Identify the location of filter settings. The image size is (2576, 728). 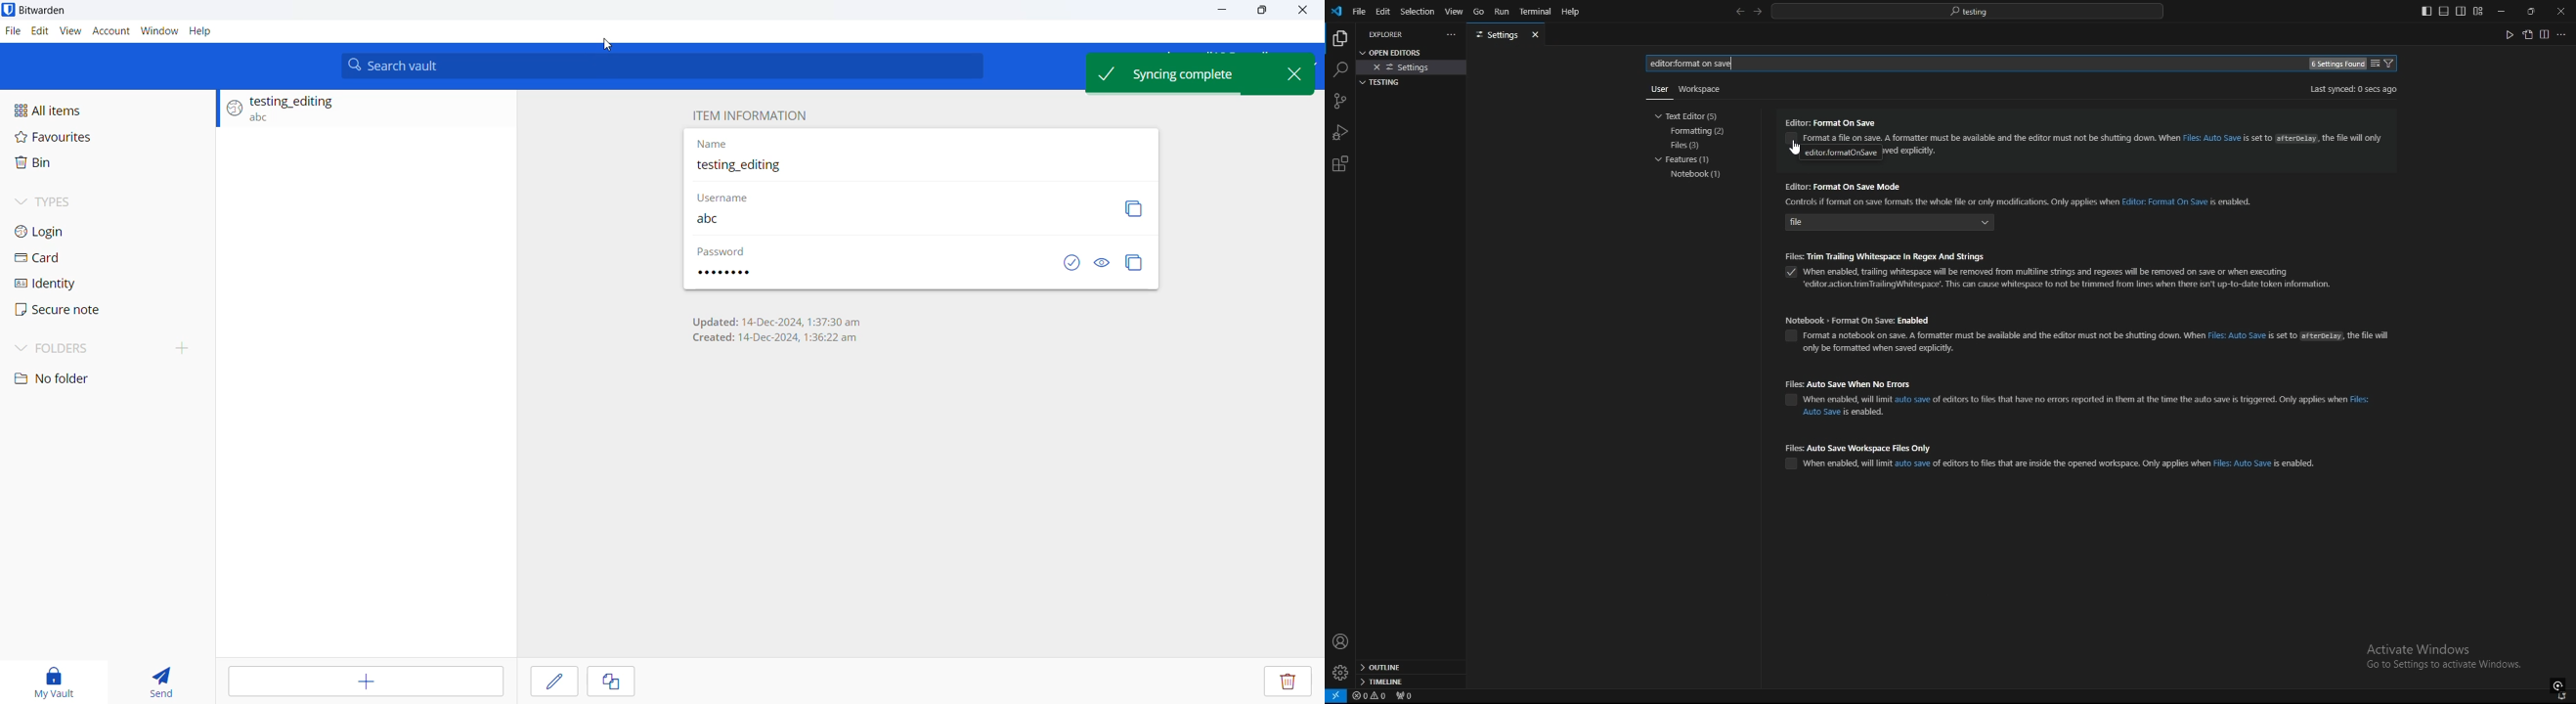
(2392, 64).